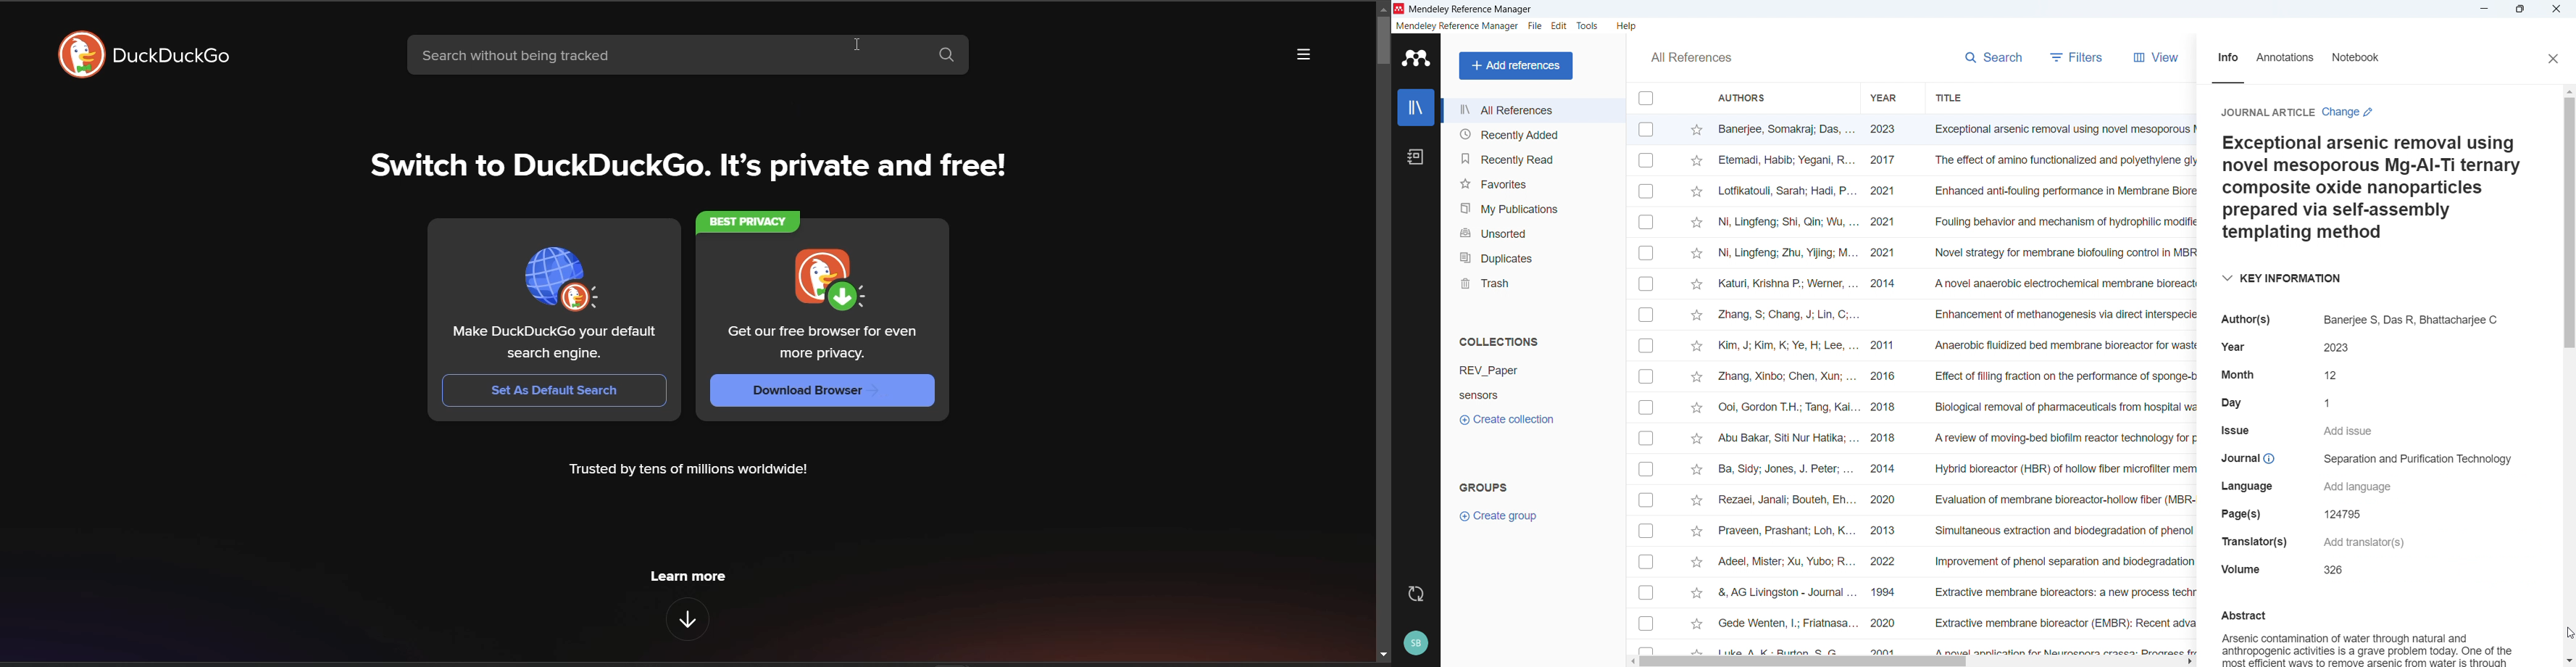  What do you see at coordinates (1531, 159) in the screenshot?
I see `recently read` at bounding box center [1531, 159].